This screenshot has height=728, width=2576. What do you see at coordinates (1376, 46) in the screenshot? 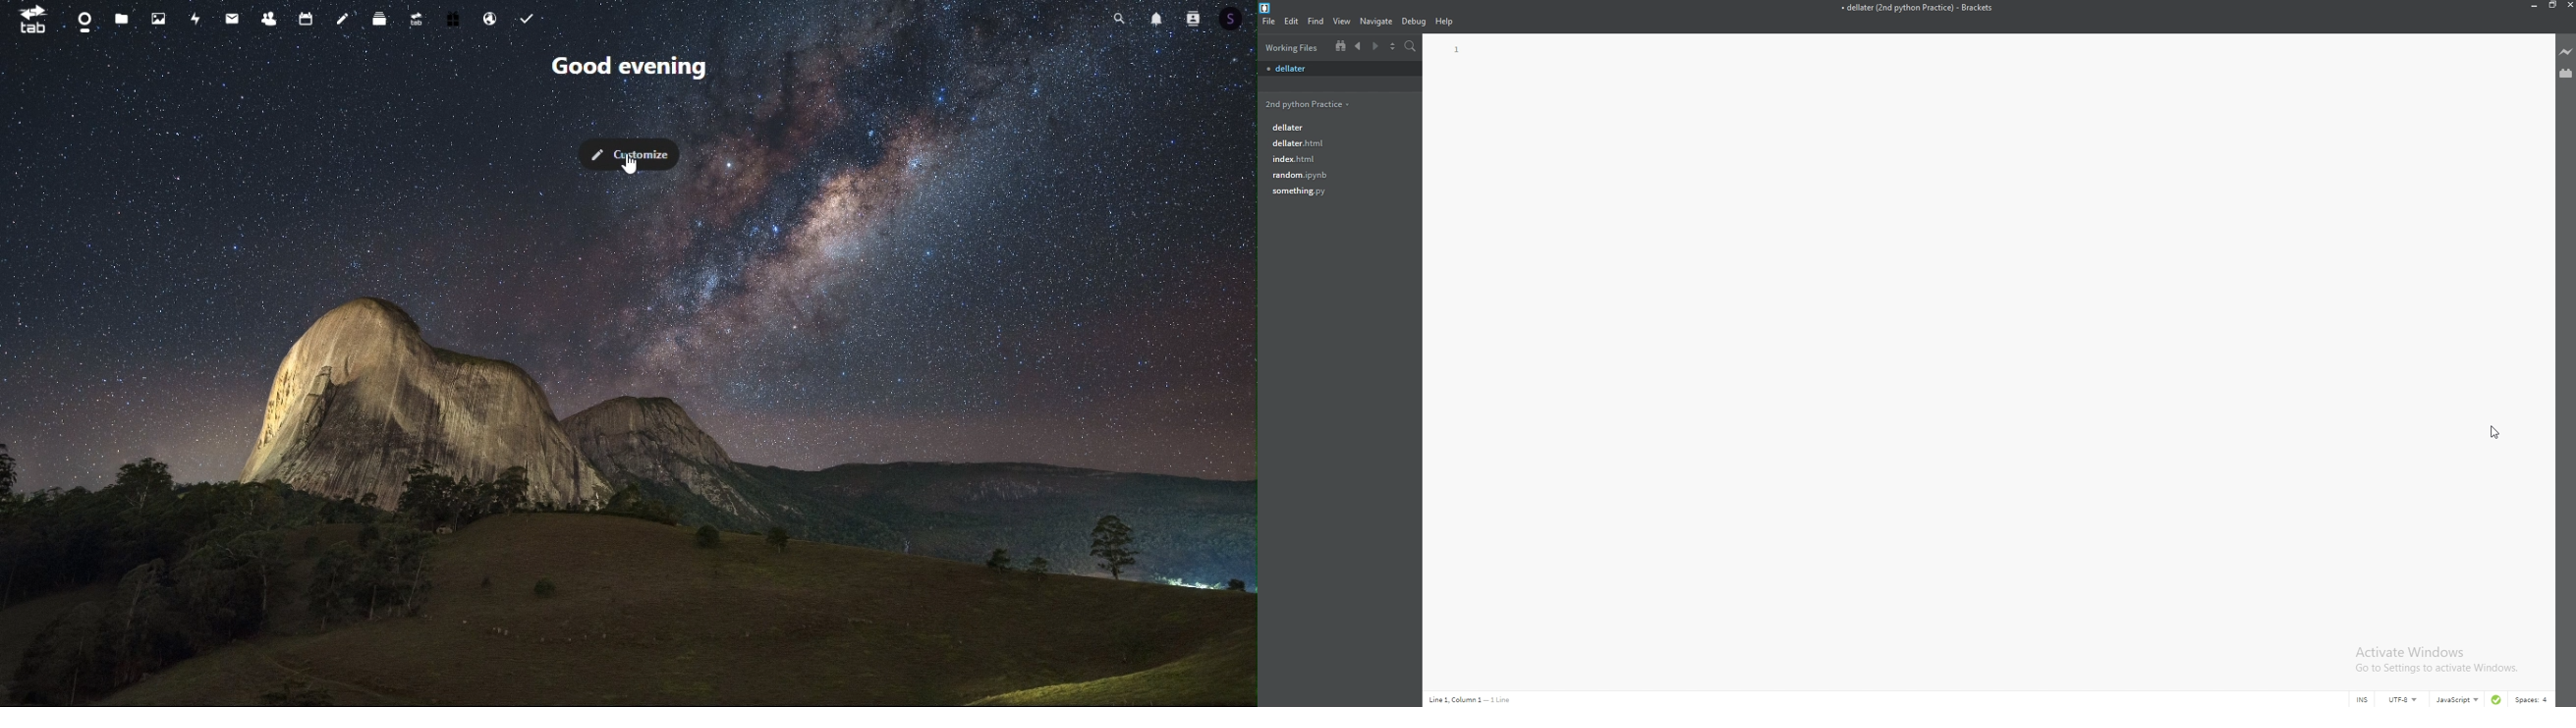
I see `next` at bounding box center [1376, 46].